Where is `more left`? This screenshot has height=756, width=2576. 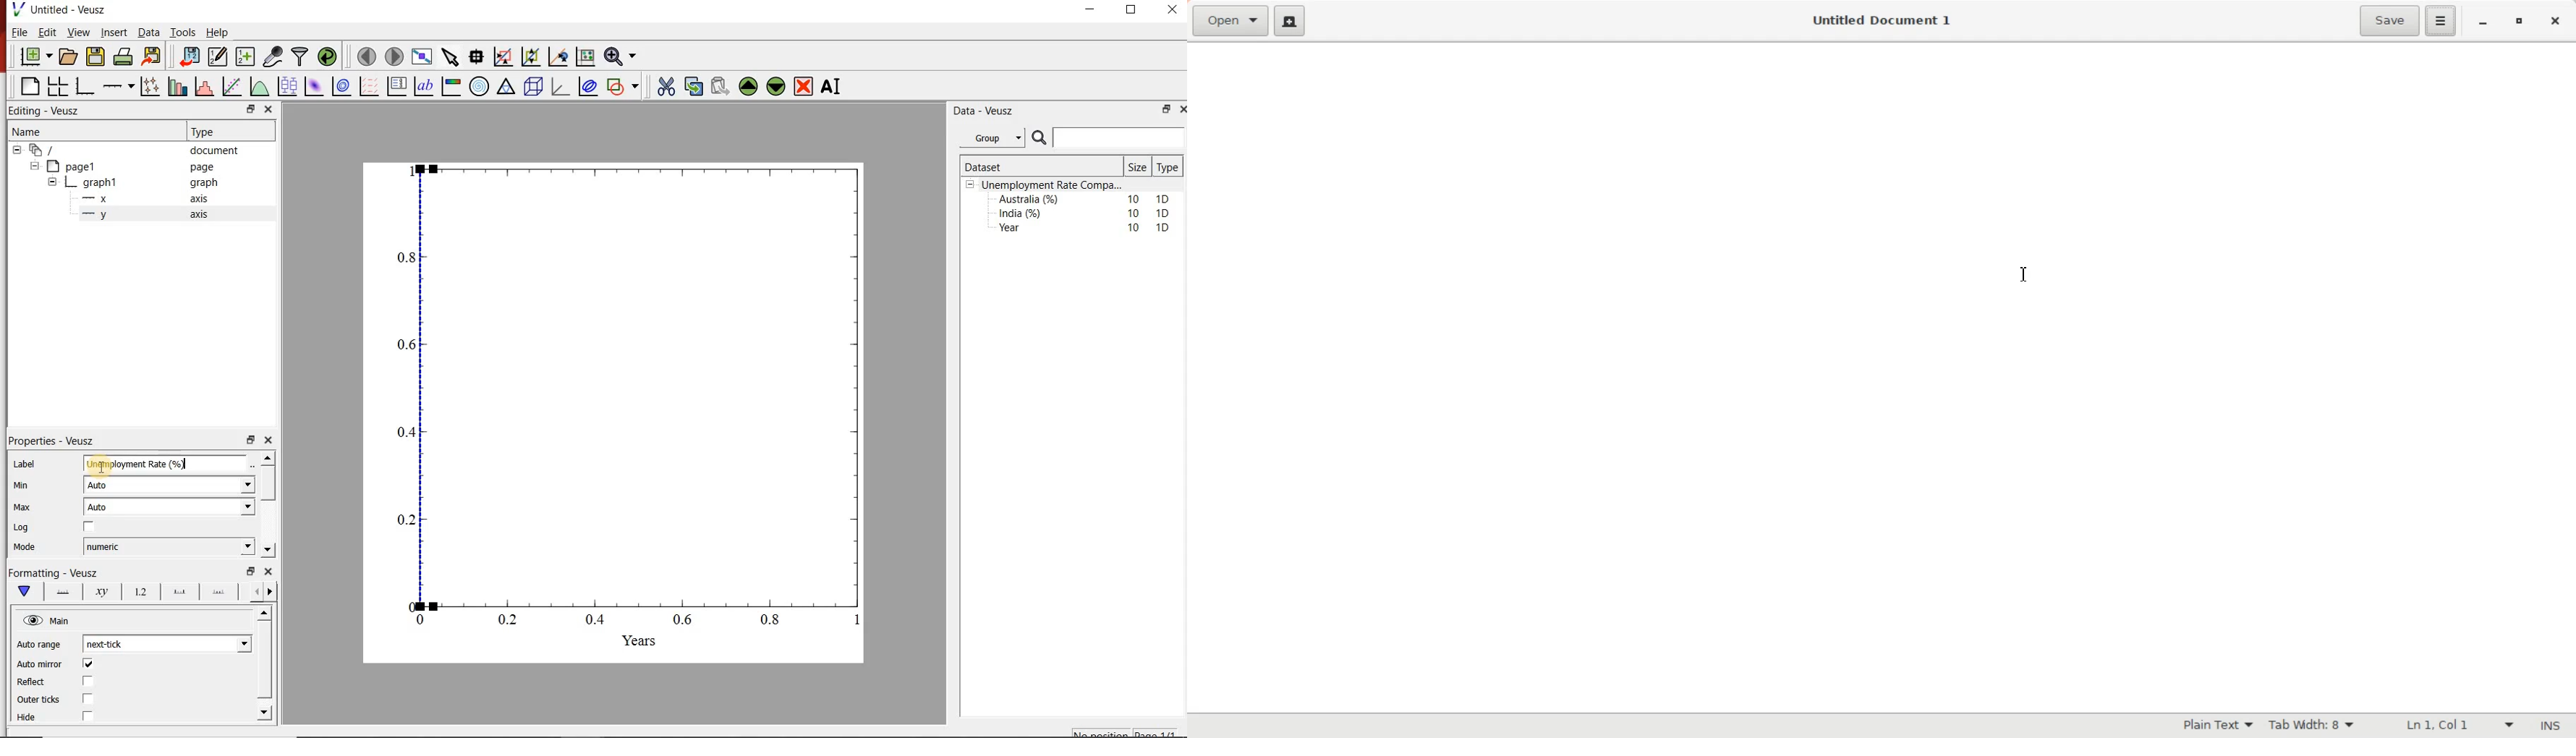 more left is located at coordinates (254, 591).